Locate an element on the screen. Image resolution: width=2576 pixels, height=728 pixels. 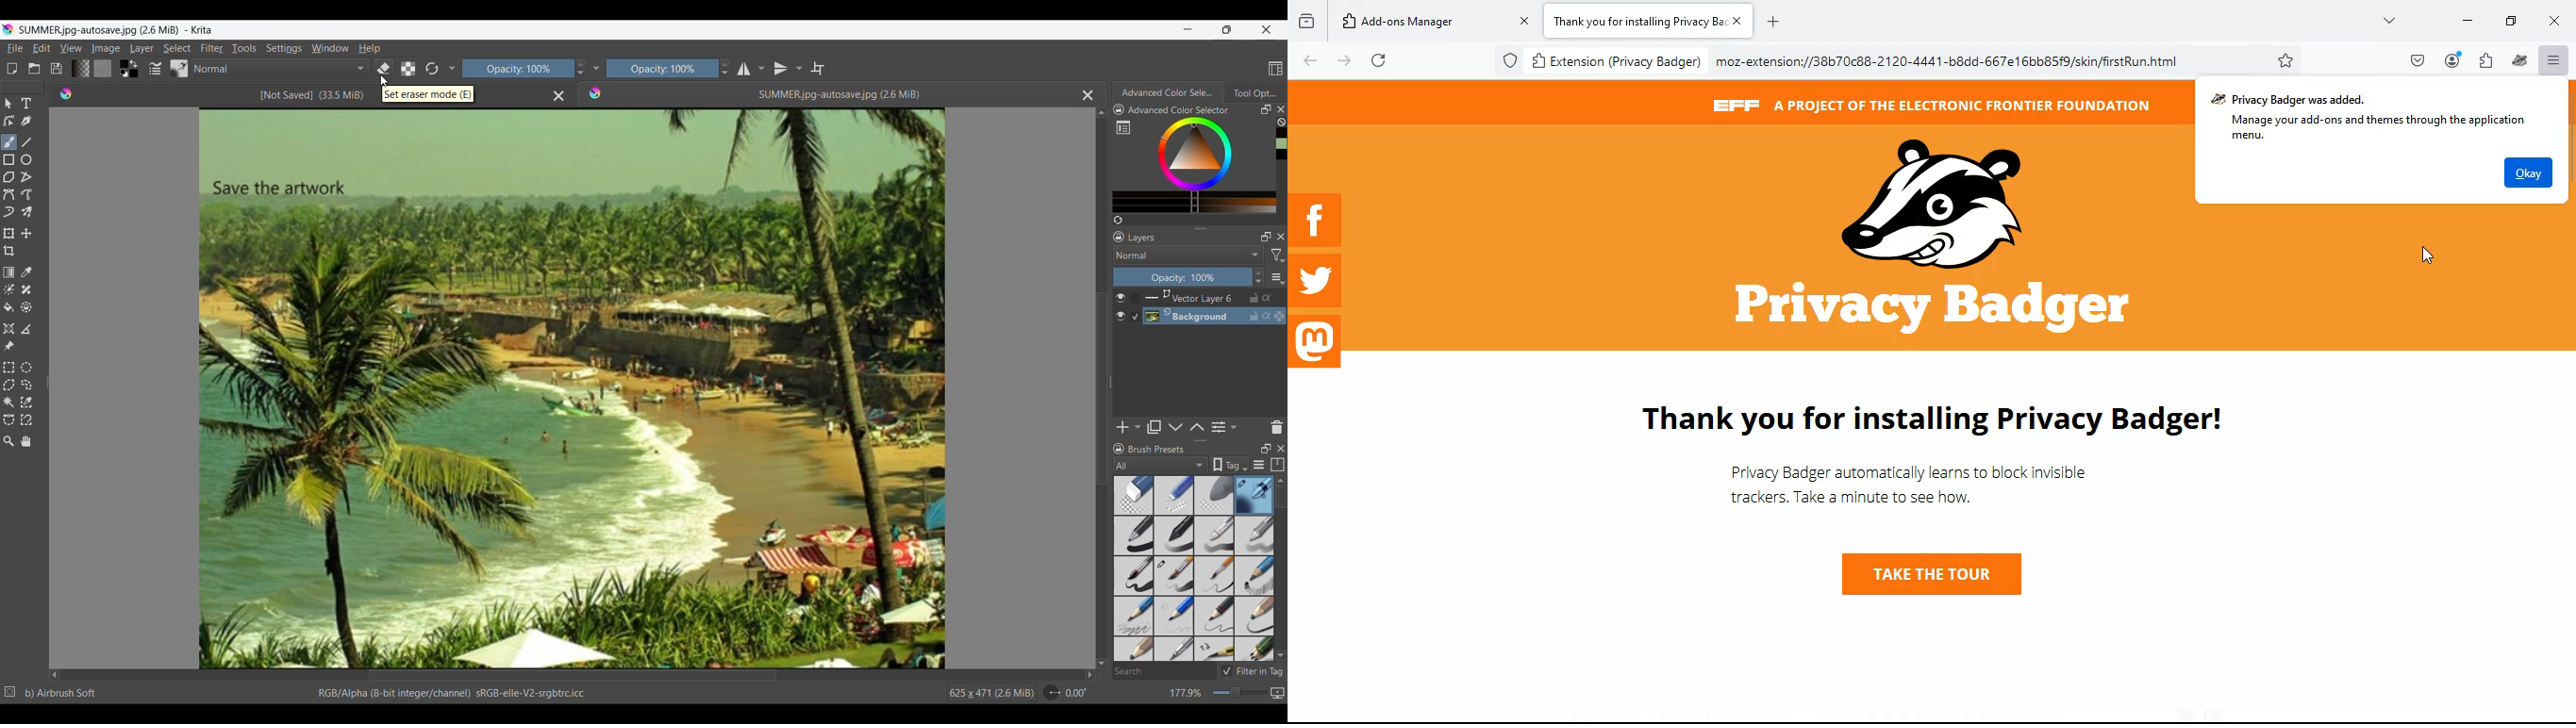
logo is located at coordinates (1942, 239).